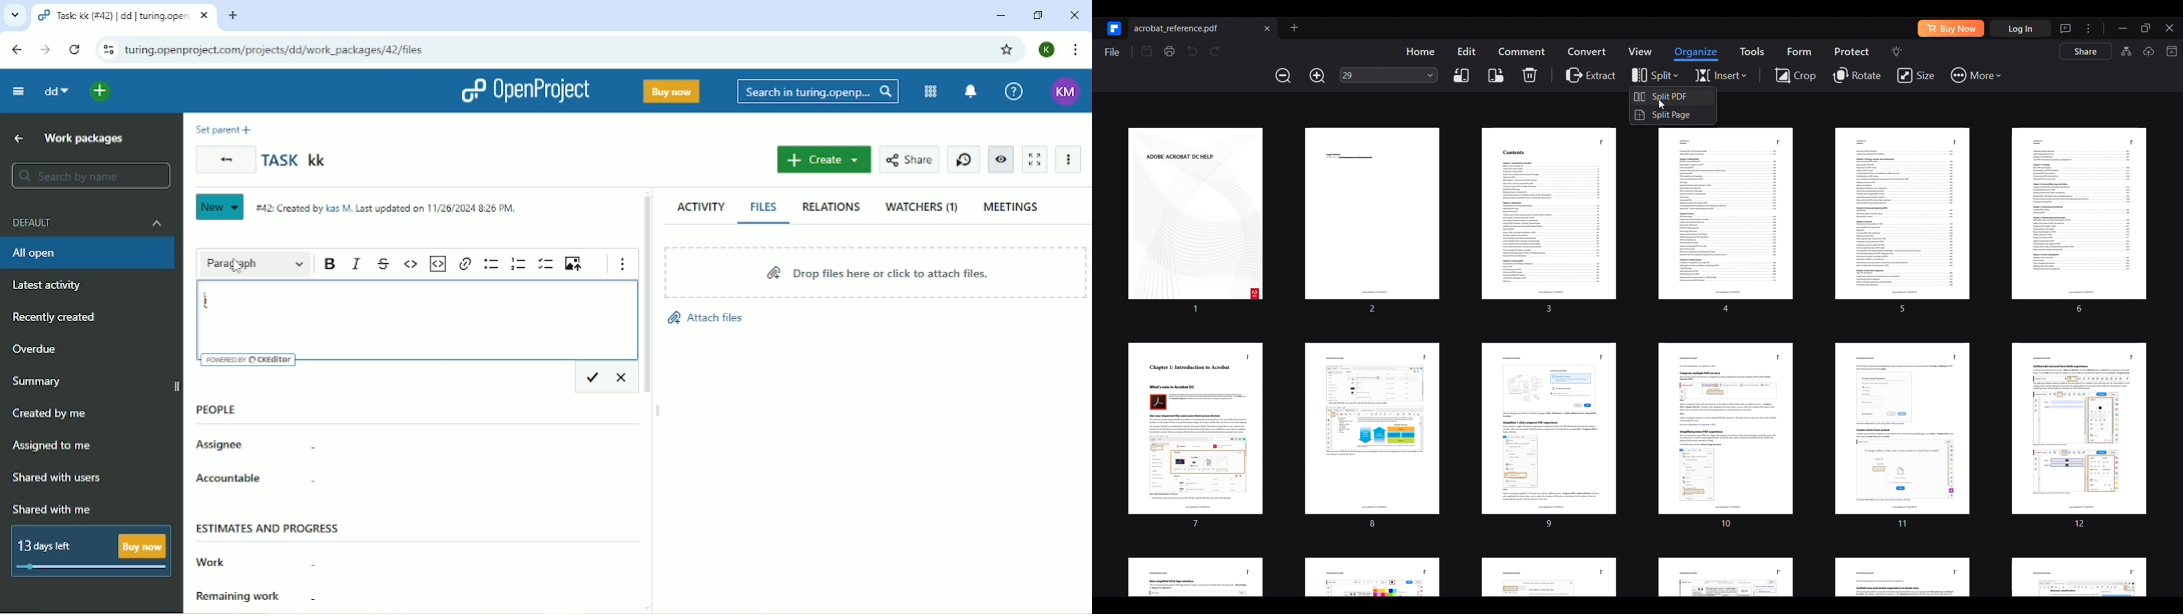  Describe the element at coordinates (1073, 49) in the screenshot. I see `Customize and control google chrome` at that location.